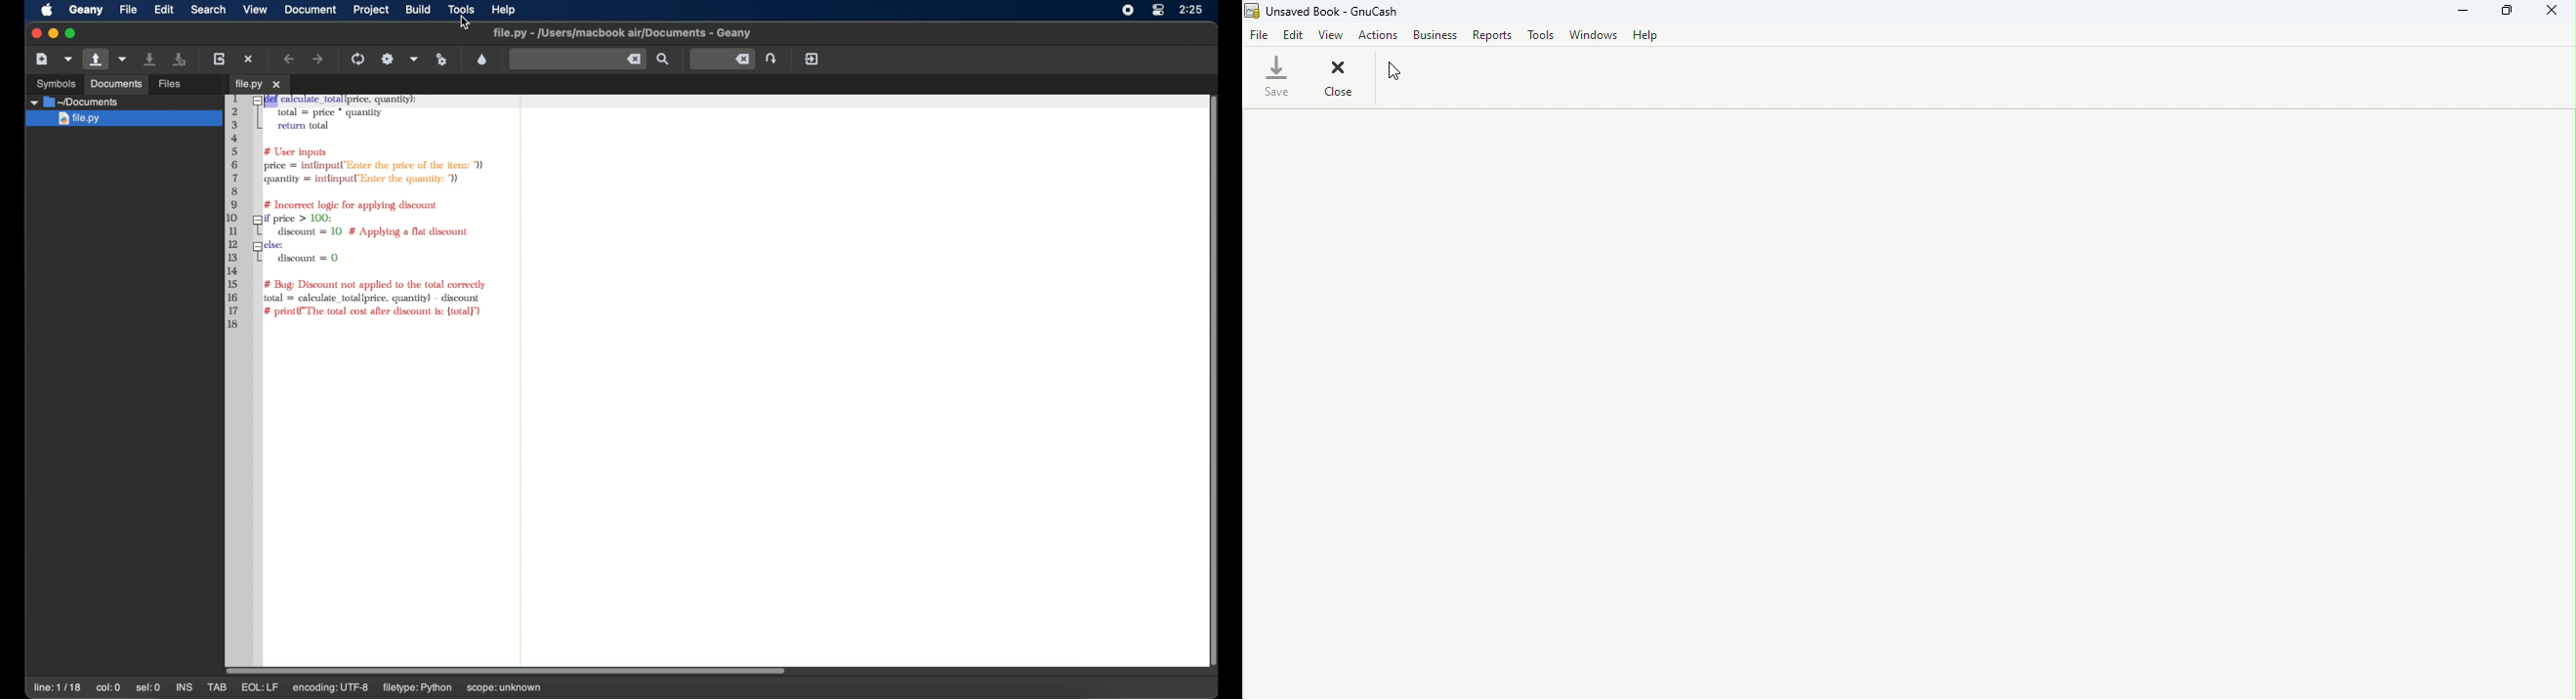 The image size is (2576, 700). I want to click on Cursor, so click(1408, 79).